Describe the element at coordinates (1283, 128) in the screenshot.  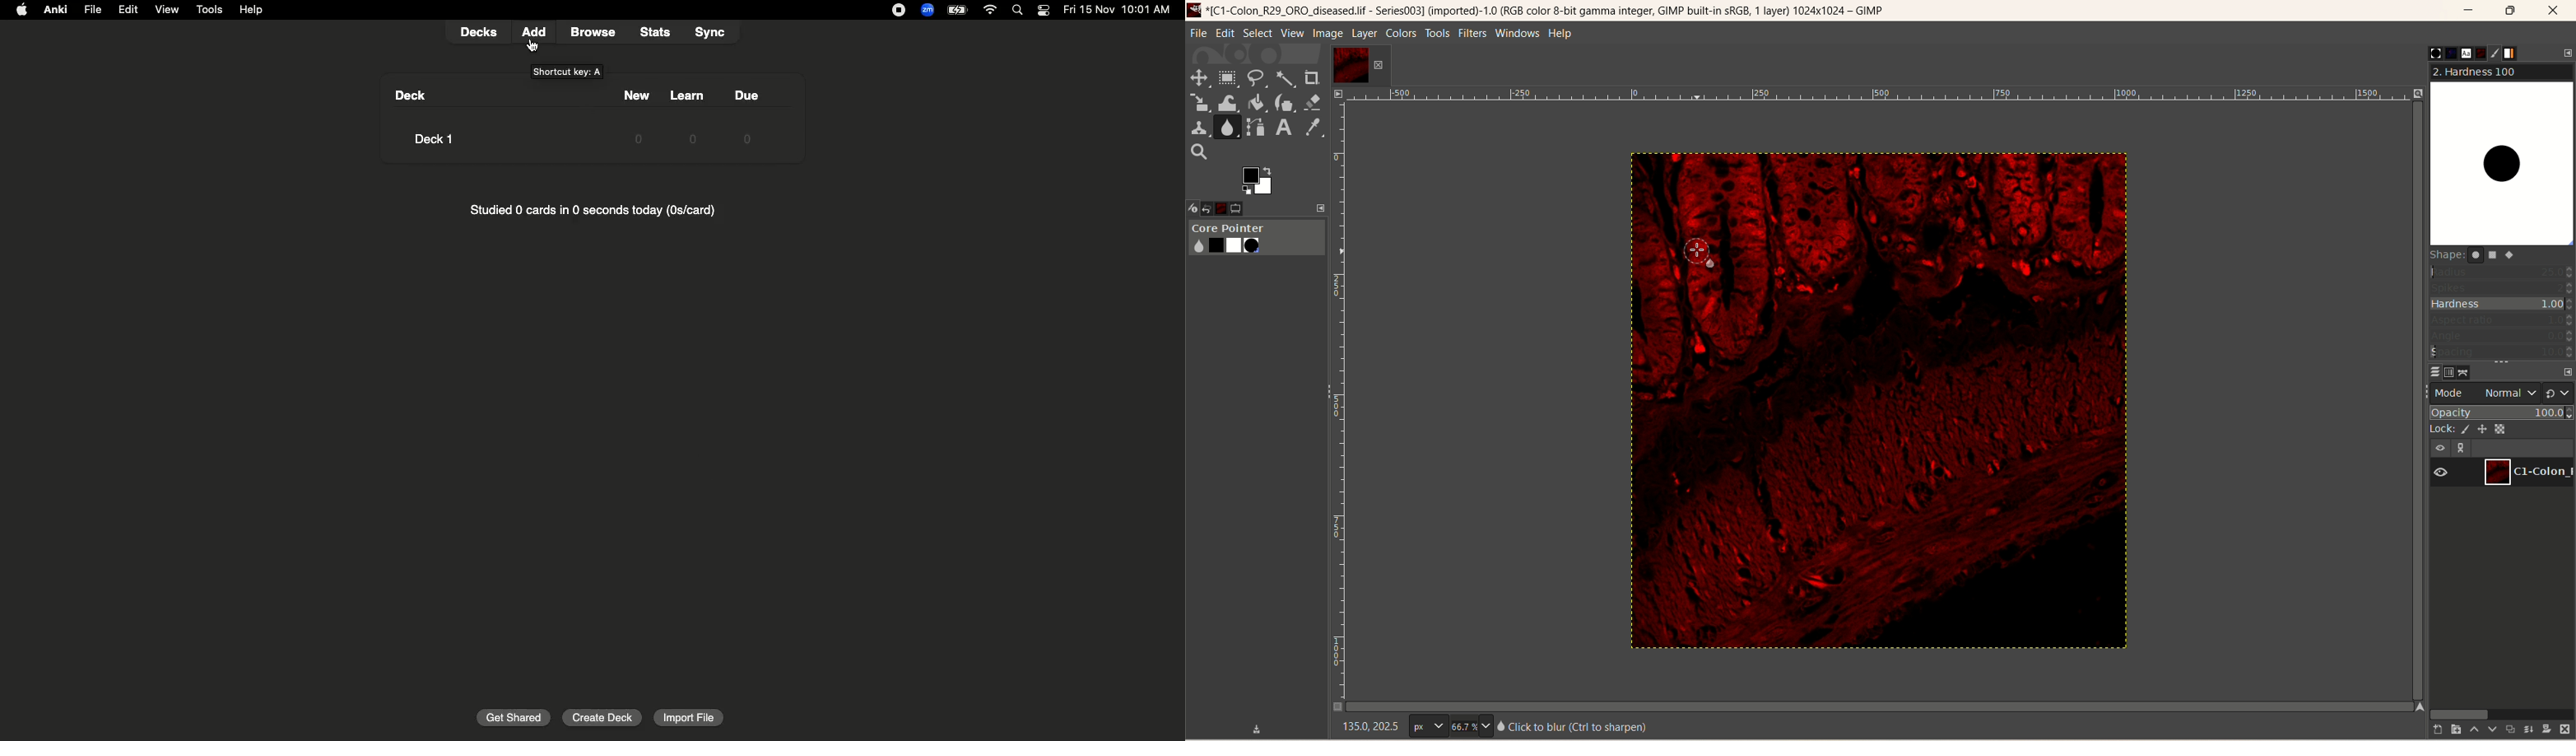
I see `text tool` at that location.